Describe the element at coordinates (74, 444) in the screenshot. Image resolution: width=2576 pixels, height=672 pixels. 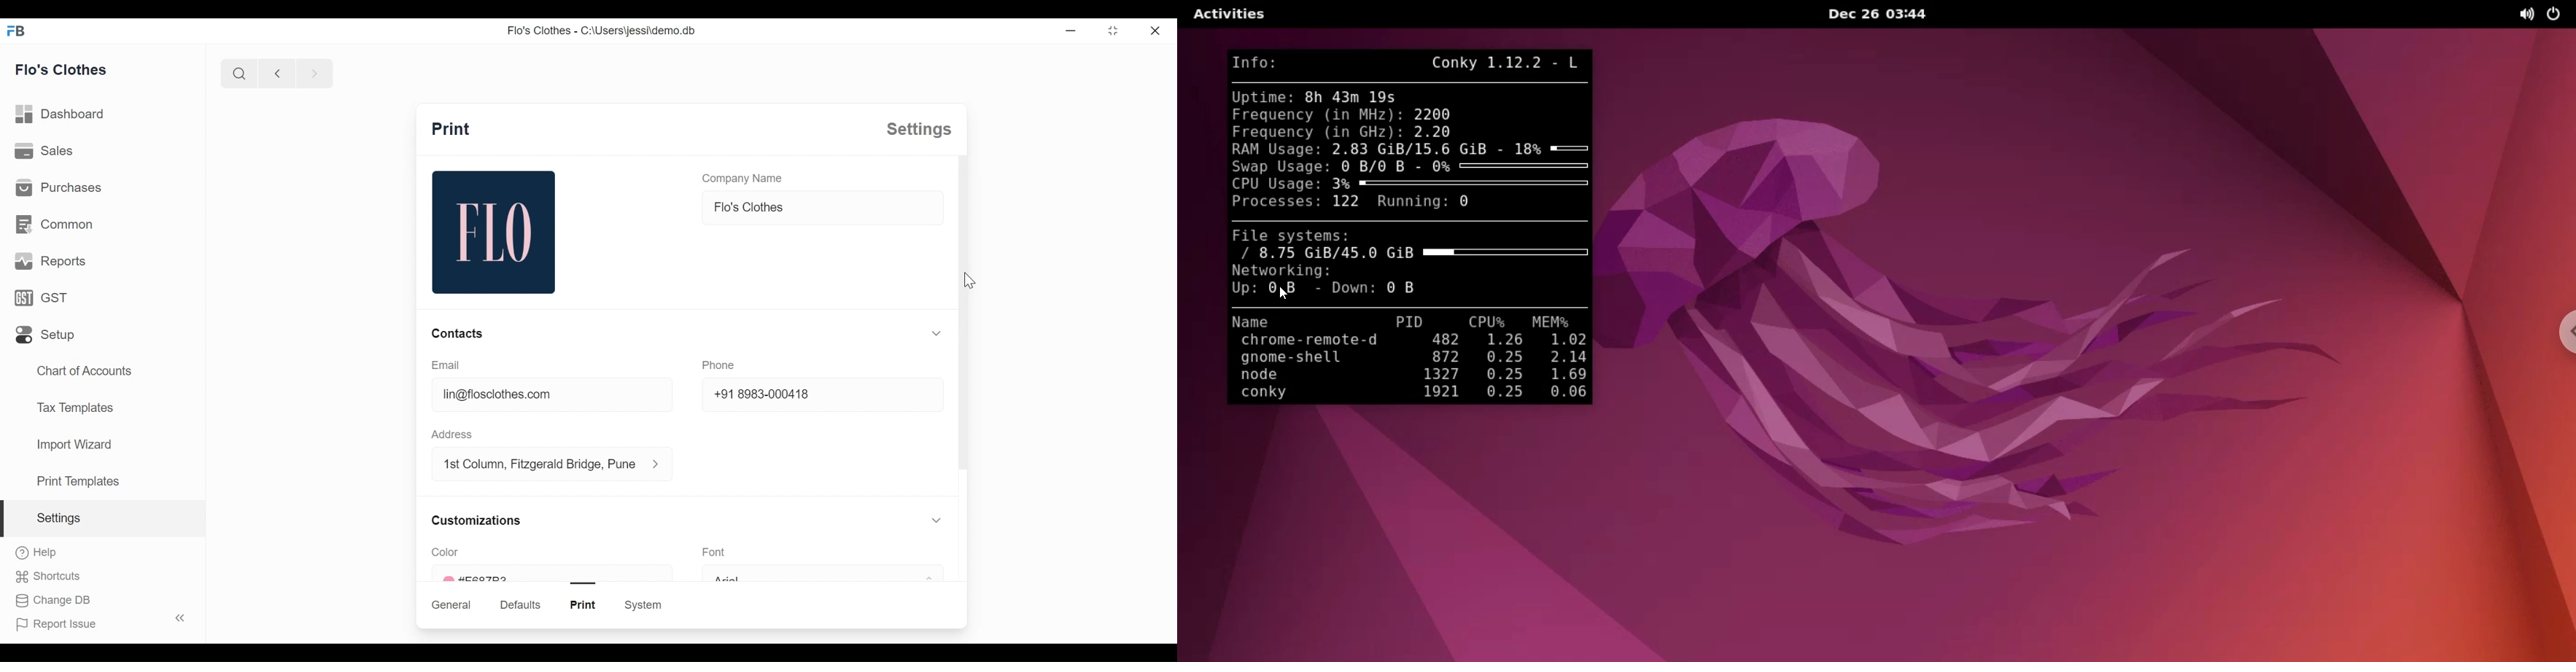
I see `import wizard` at that location.